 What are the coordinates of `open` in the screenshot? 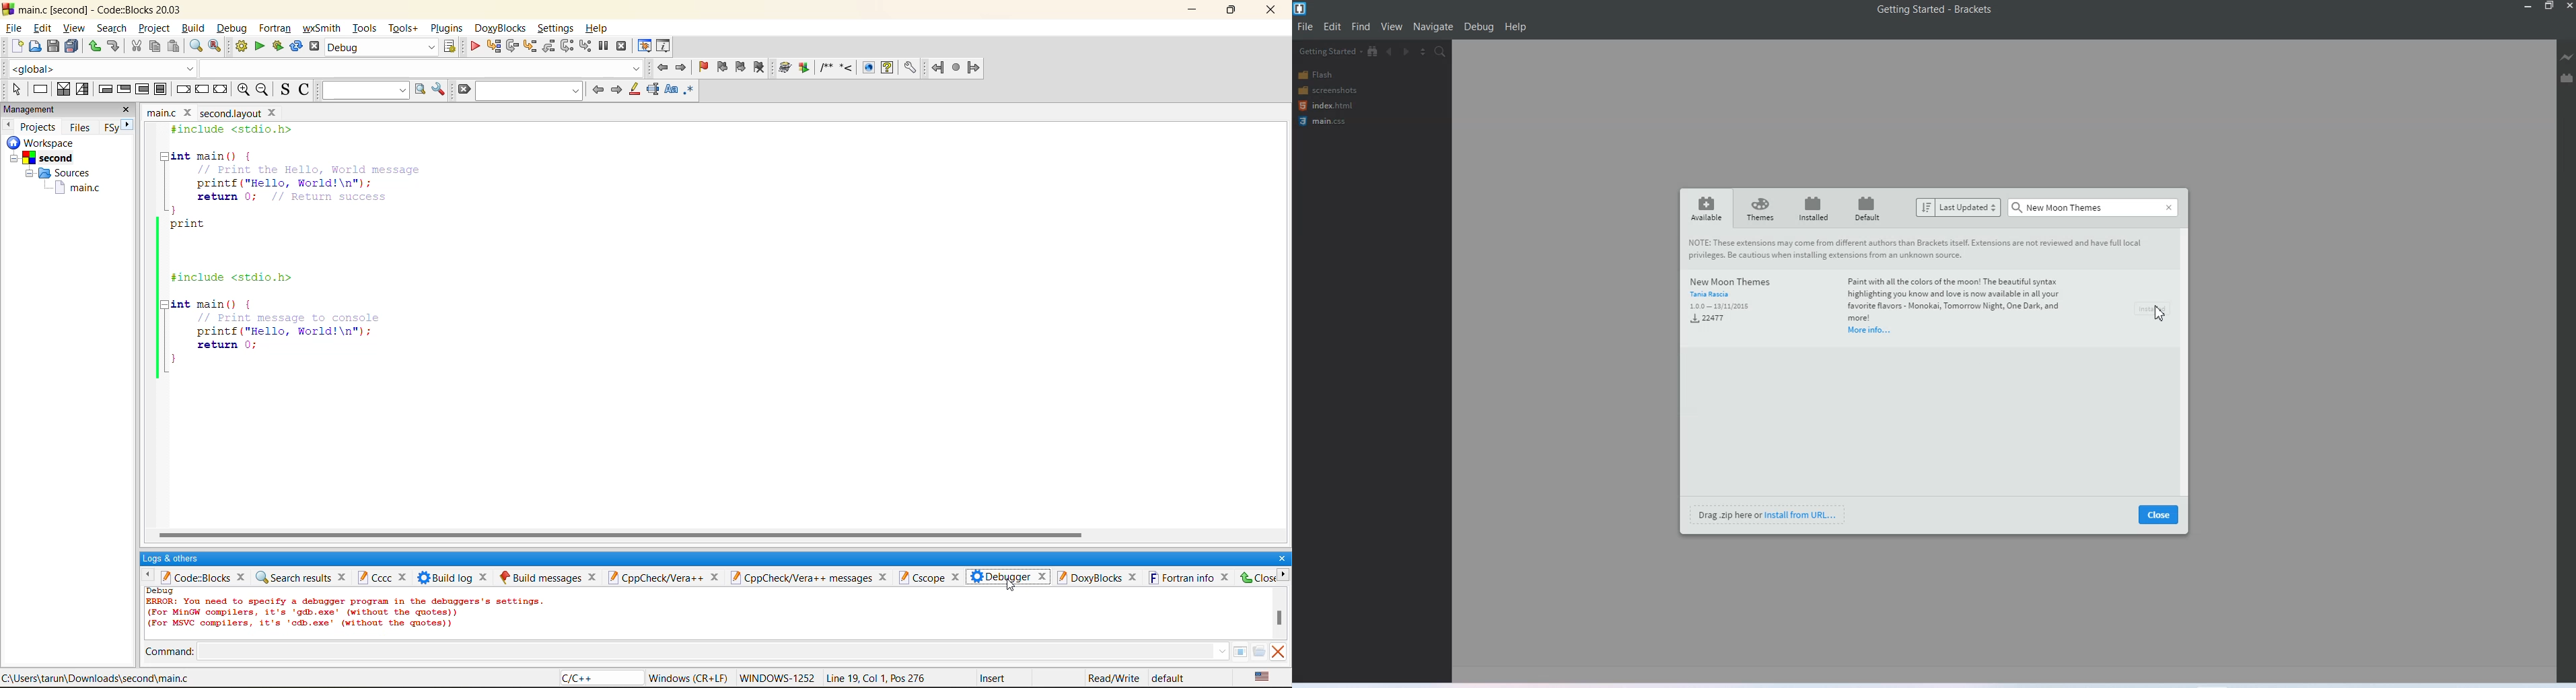 It's located at (32, 48).